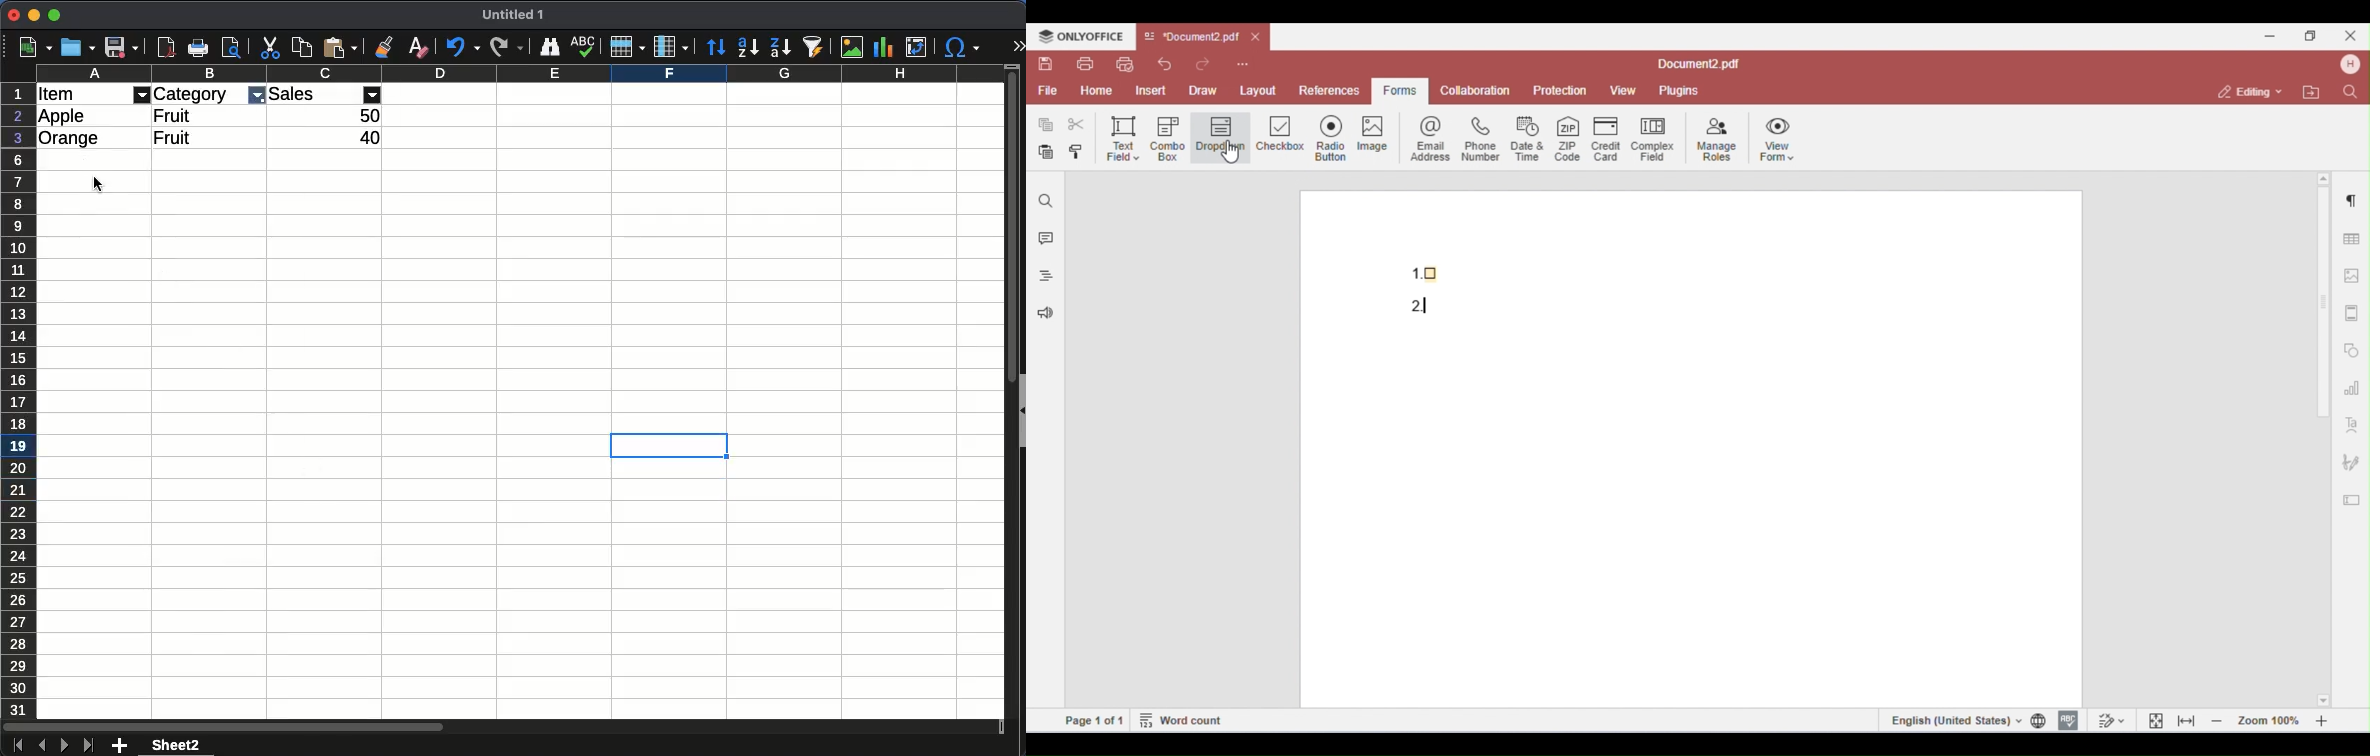 The height and width of the screenshot is (756, 2380). Describe the element at coordinates (56, 94) in the screenshot. I see `Item` at that location.